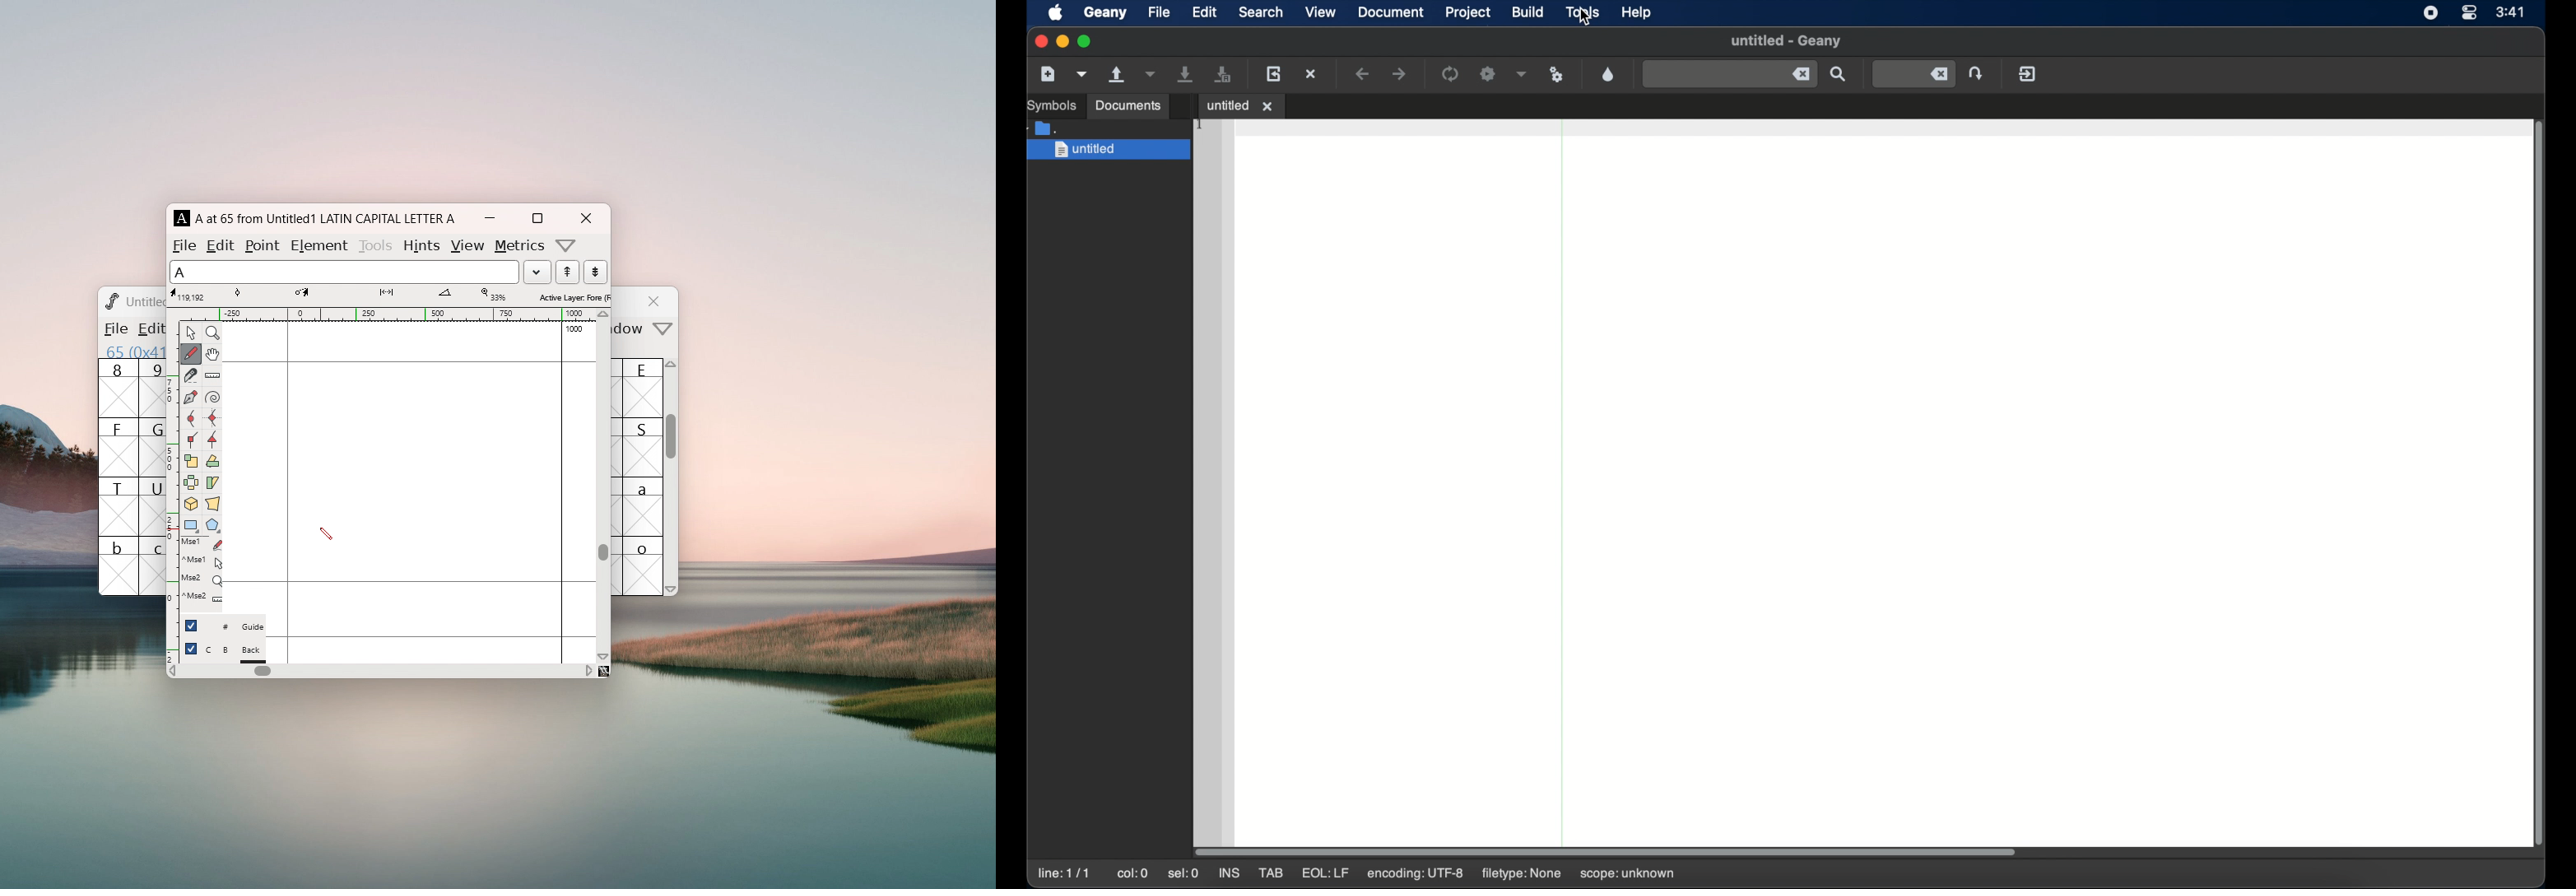 Image resolution: width=2576 pixels, height=896 pixels. What do you see at coordinates (1132, 873) in the screenshot?
I see `col: 0` at bounding box center [1132, 873].